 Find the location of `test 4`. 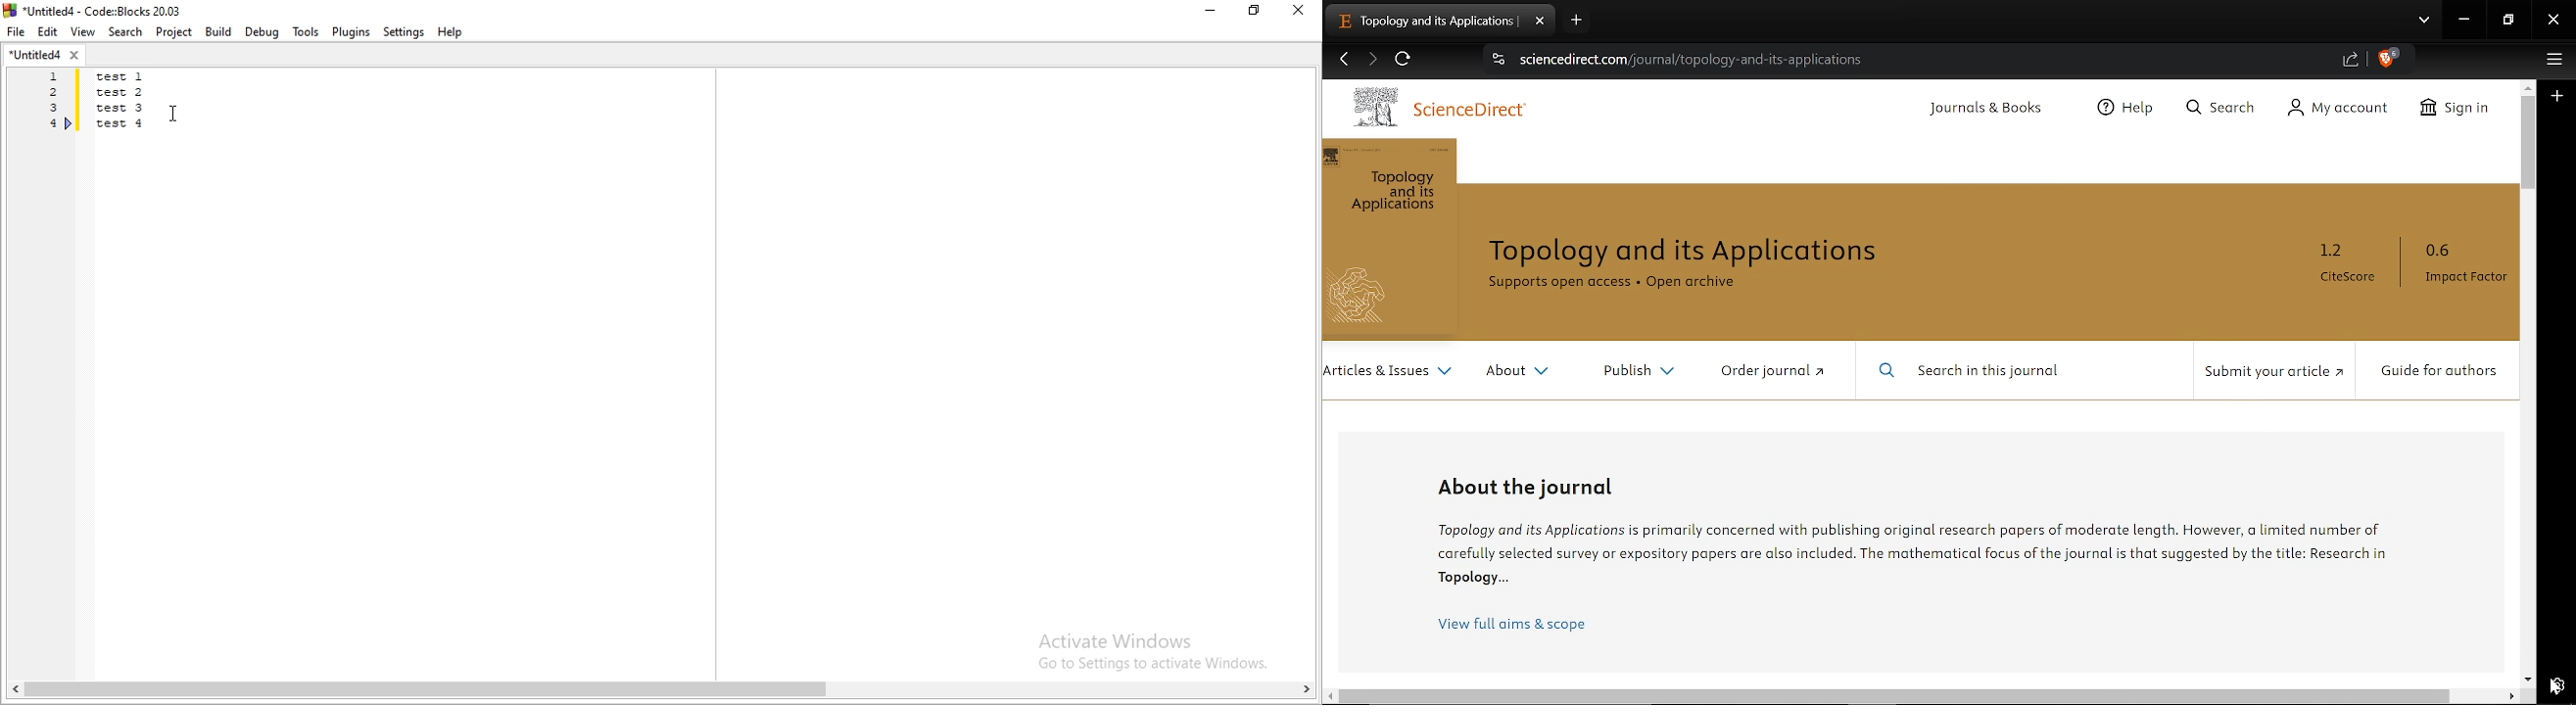

test 4 is located at coordinates (122, 123).